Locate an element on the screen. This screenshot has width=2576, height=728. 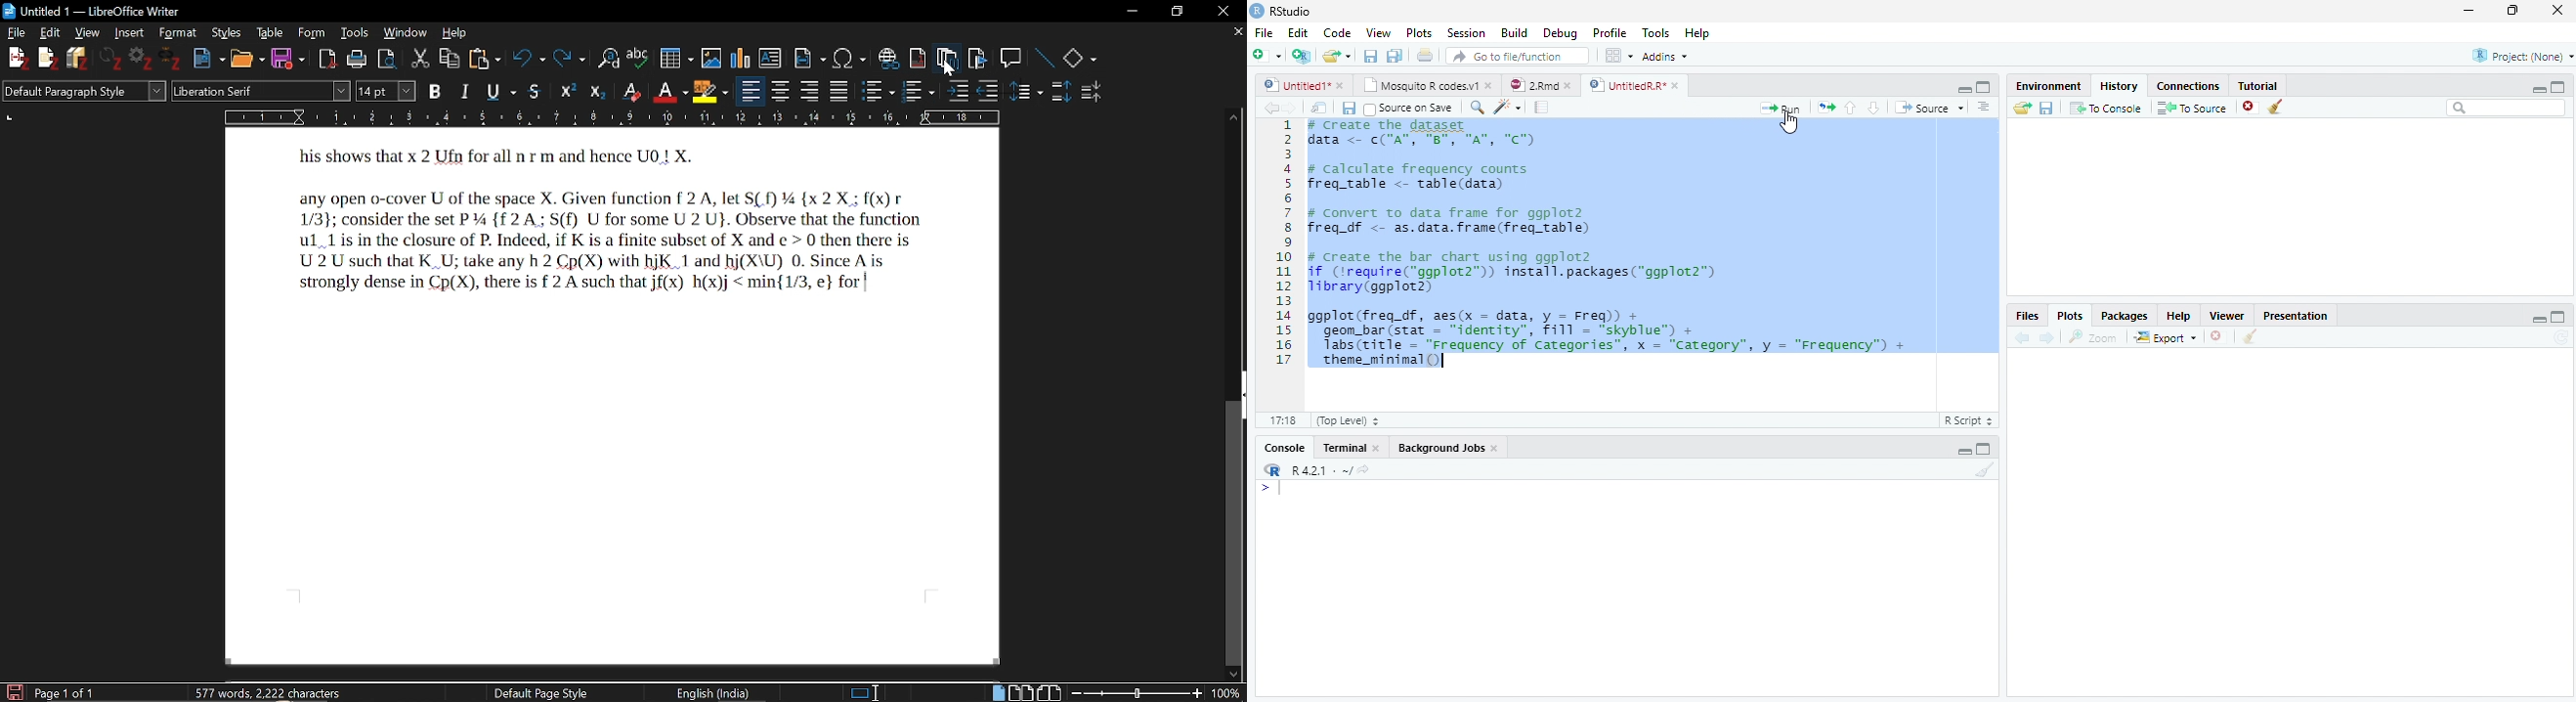
577 Word, 2,222 characters is located at coordinates (274, 694).